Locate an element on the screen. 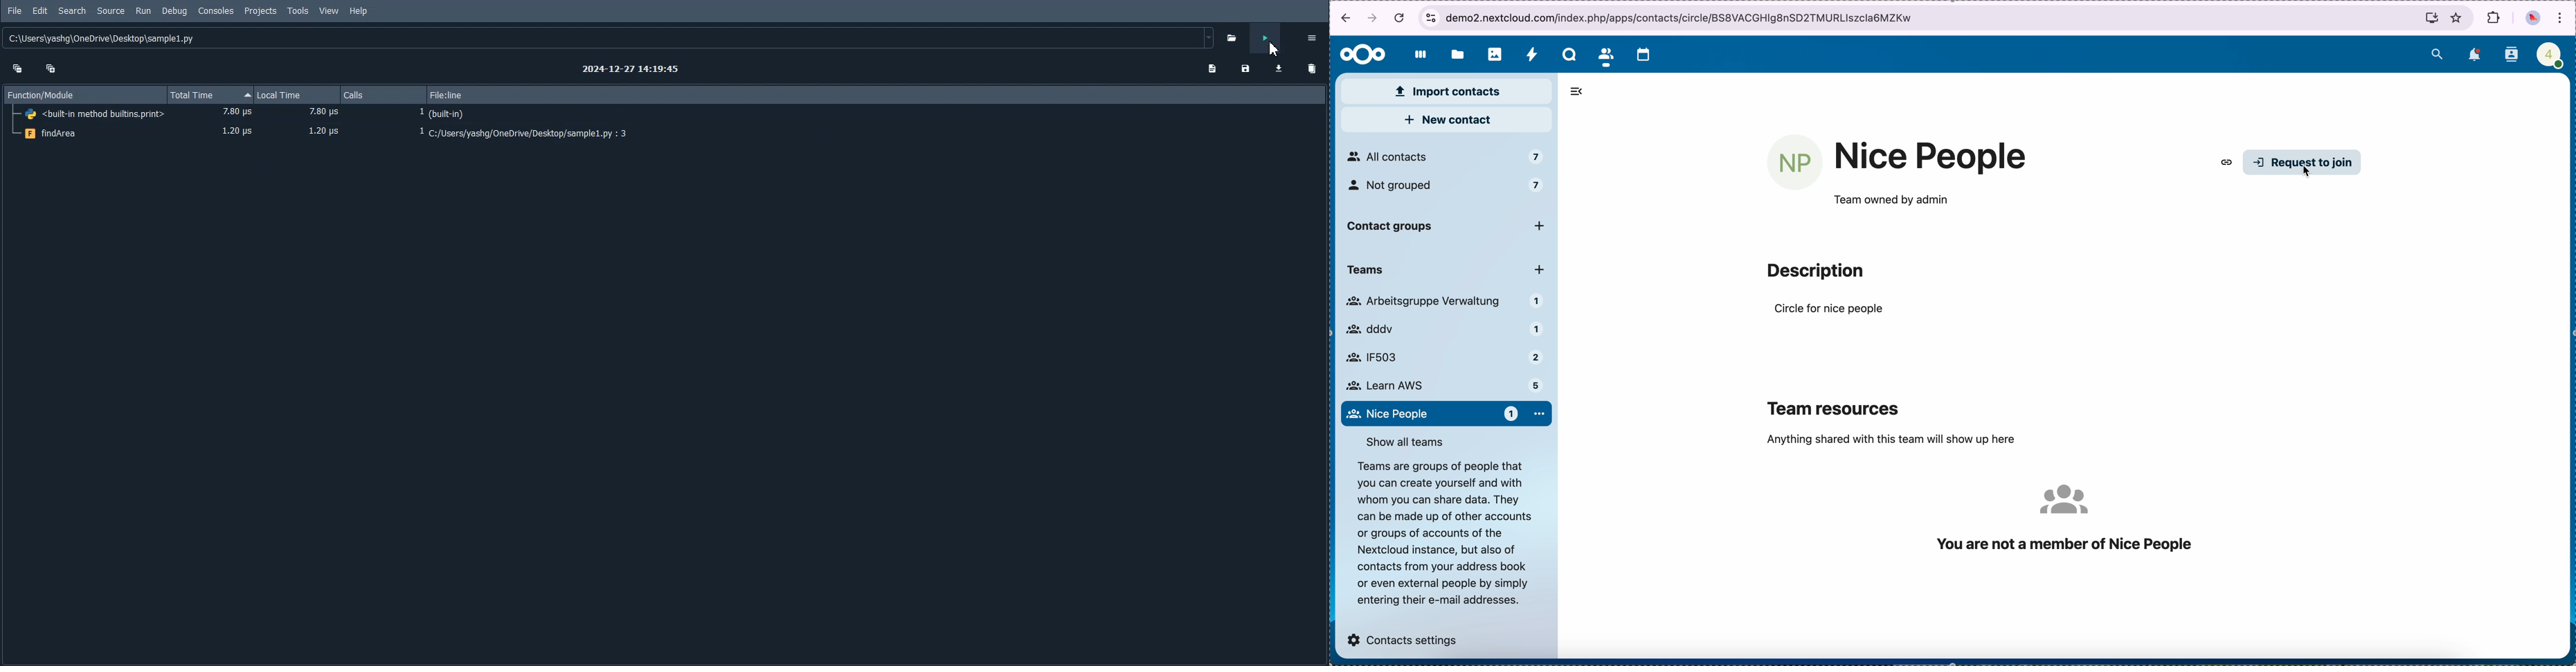 Image resolution: width=2576 pixels, height=672 pixels. navigate back is located at coordinates (1343, 18).